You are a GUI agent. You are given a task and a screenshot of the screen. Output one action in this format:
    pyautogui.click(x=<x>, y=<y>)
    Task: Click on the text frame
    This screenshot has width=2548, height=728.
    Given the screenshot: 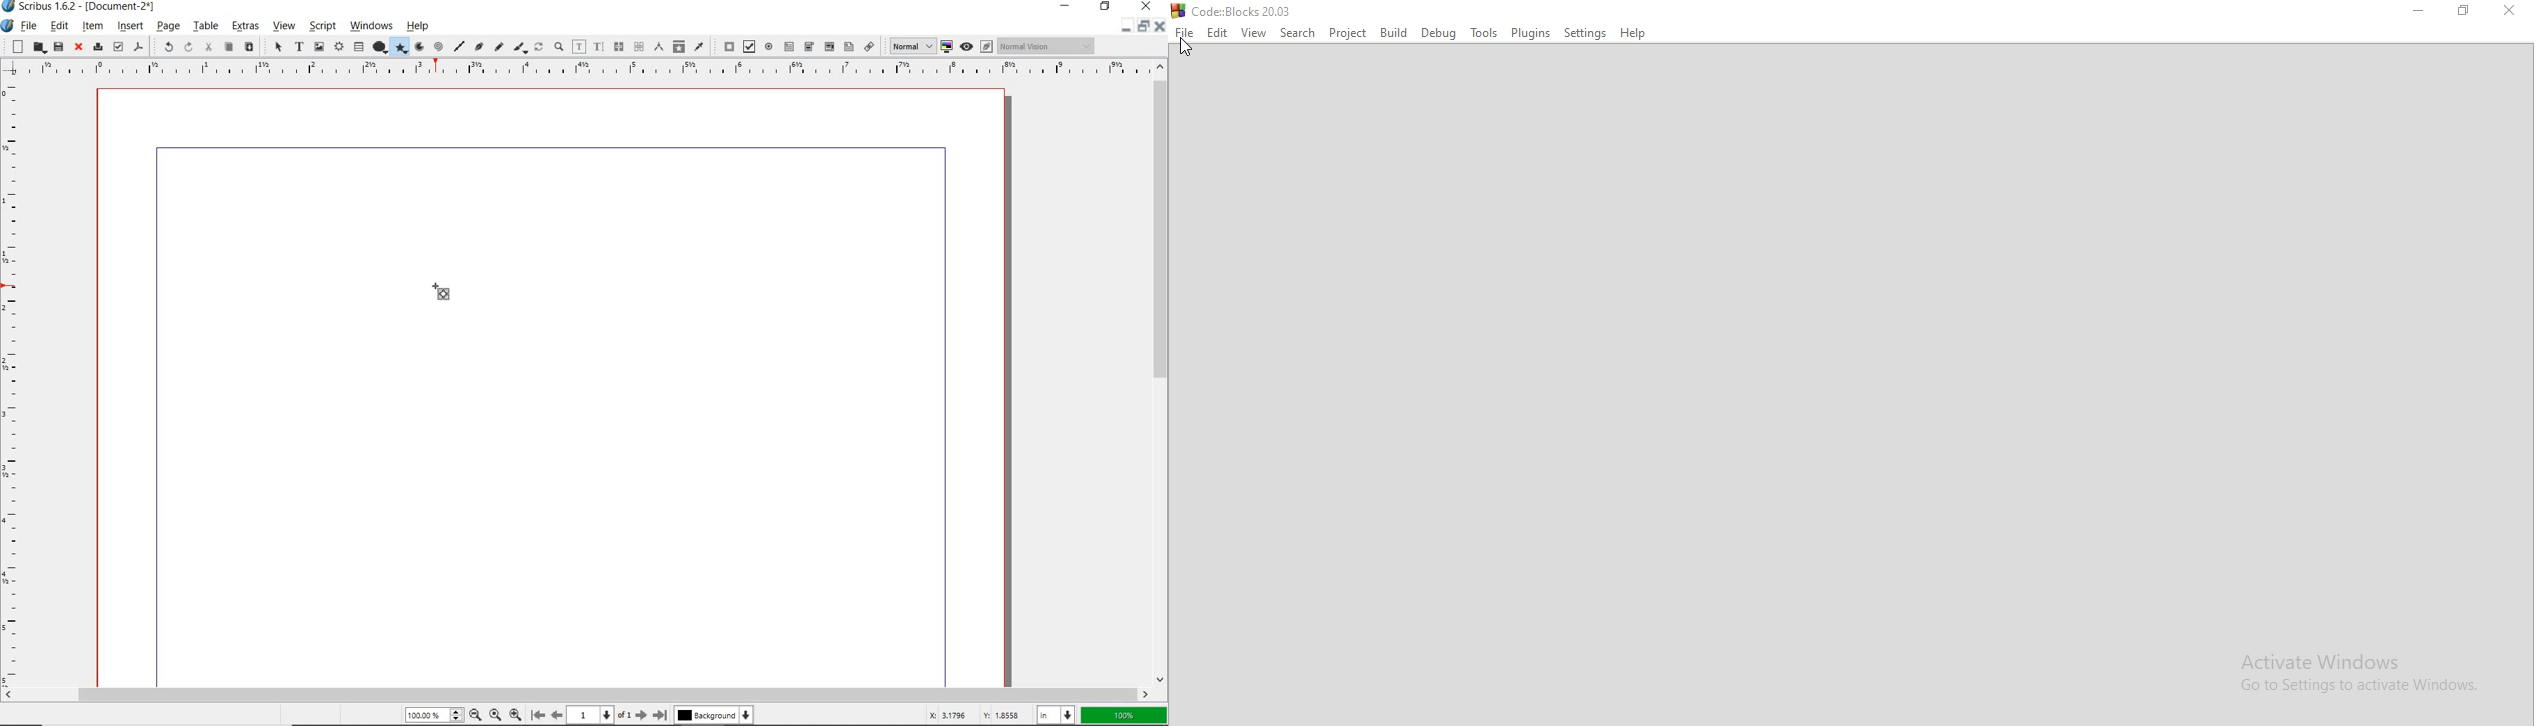 What is the action you would take?
    pyautogui.click(x=299, y=48)
    